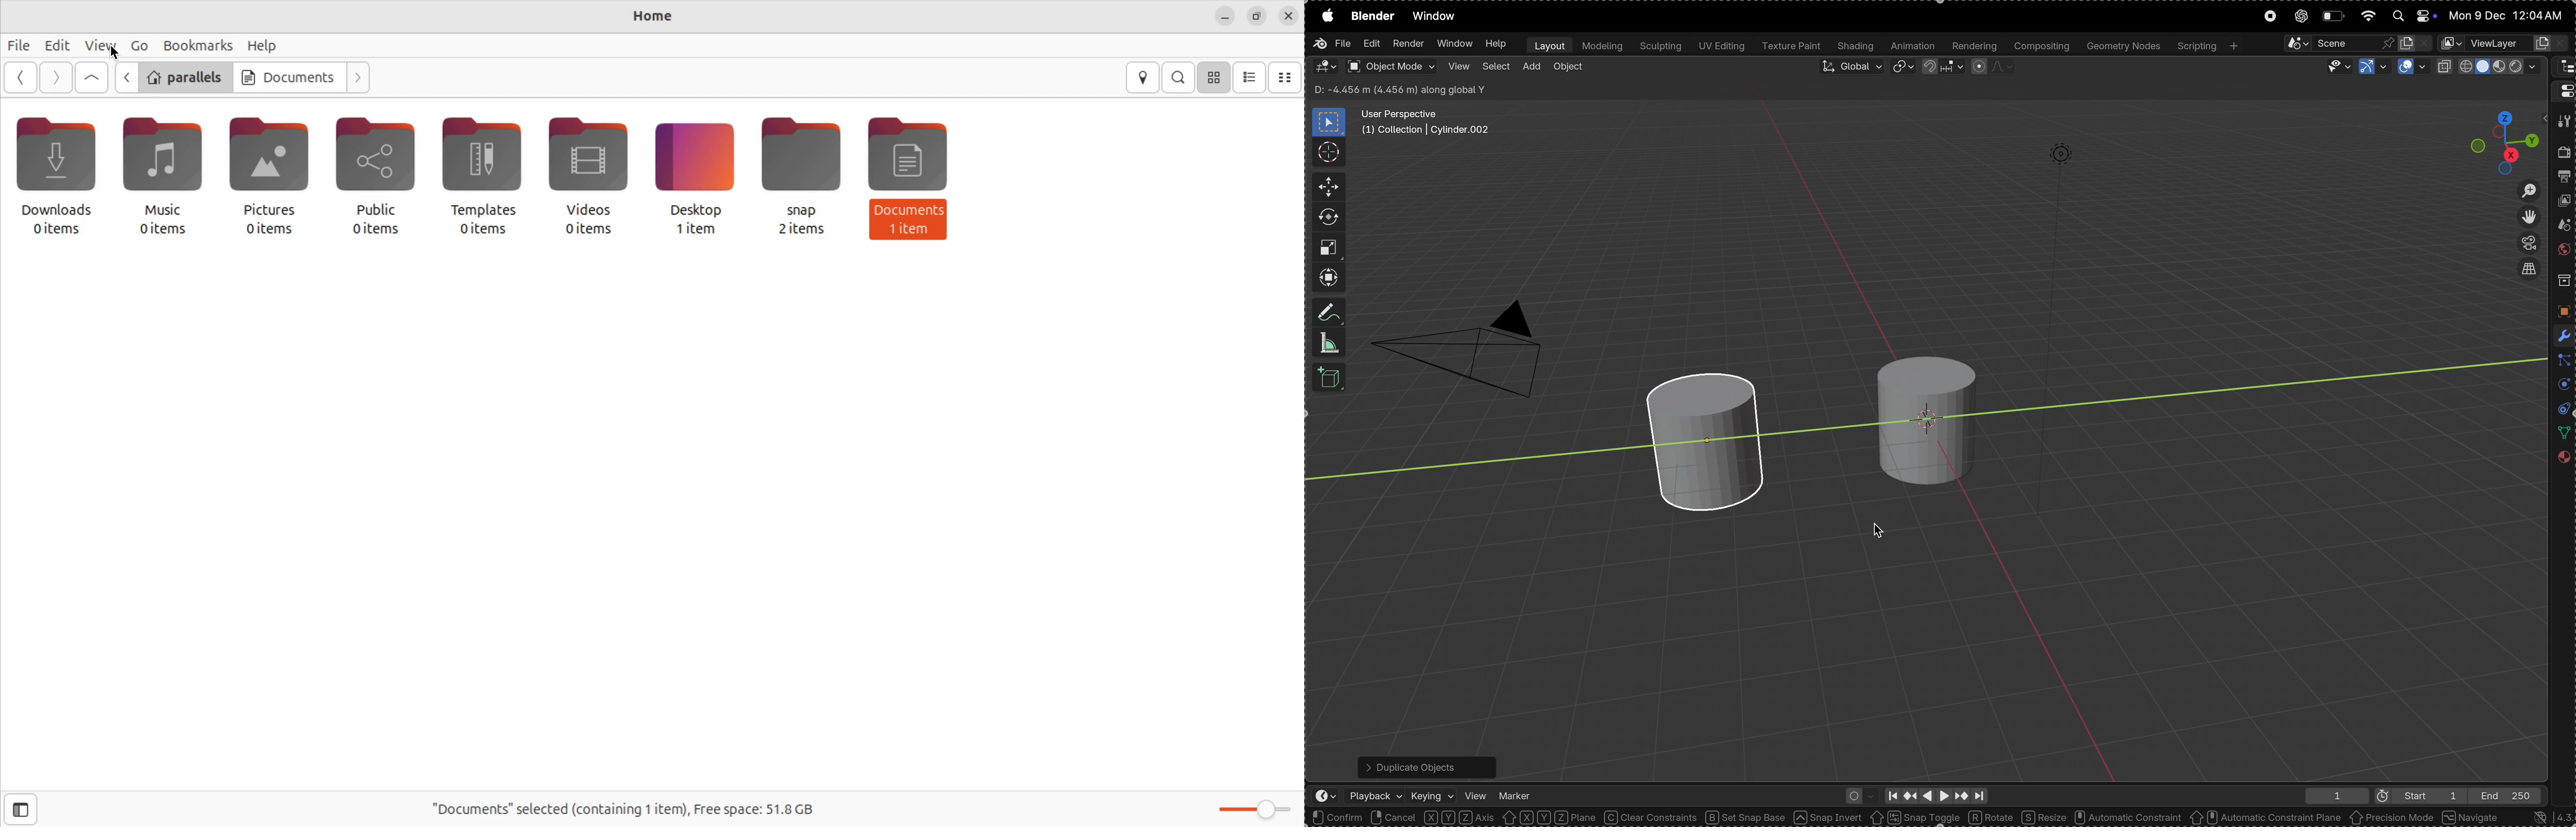  I want to click on help, so click(1496, 44).